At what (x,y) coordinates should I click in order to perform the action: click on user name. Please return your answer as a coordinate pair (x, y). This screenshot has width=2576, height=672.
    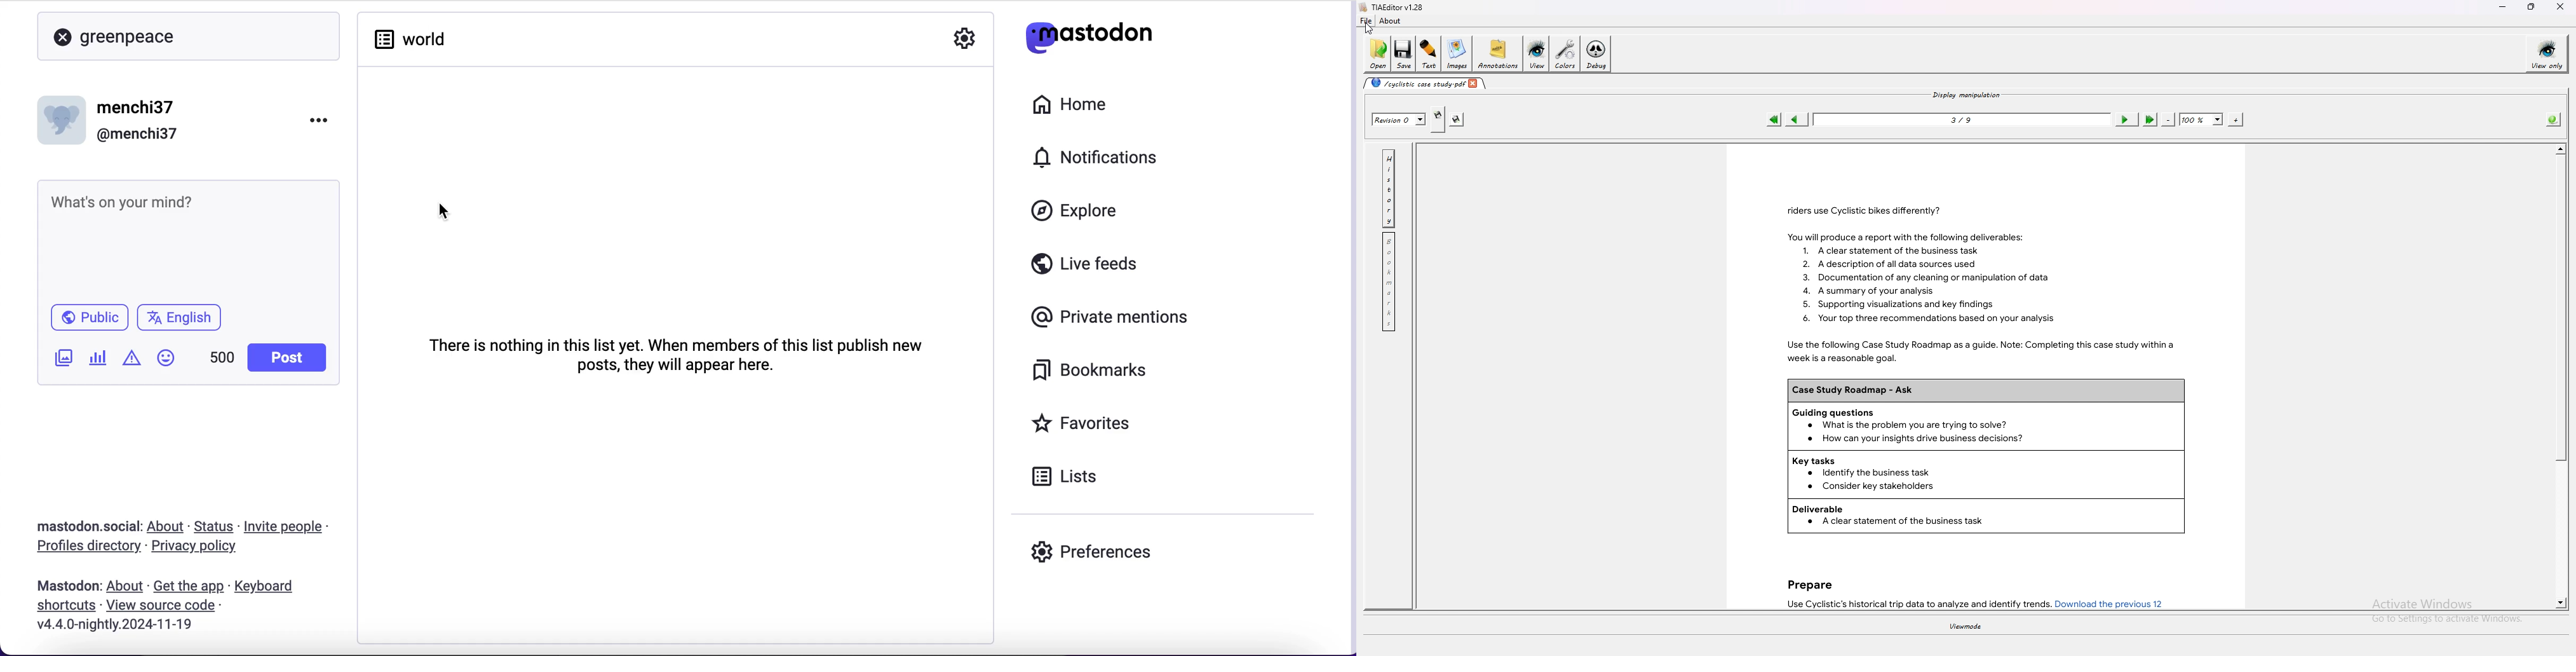
    Looking at the image, I should click on (116, 119).